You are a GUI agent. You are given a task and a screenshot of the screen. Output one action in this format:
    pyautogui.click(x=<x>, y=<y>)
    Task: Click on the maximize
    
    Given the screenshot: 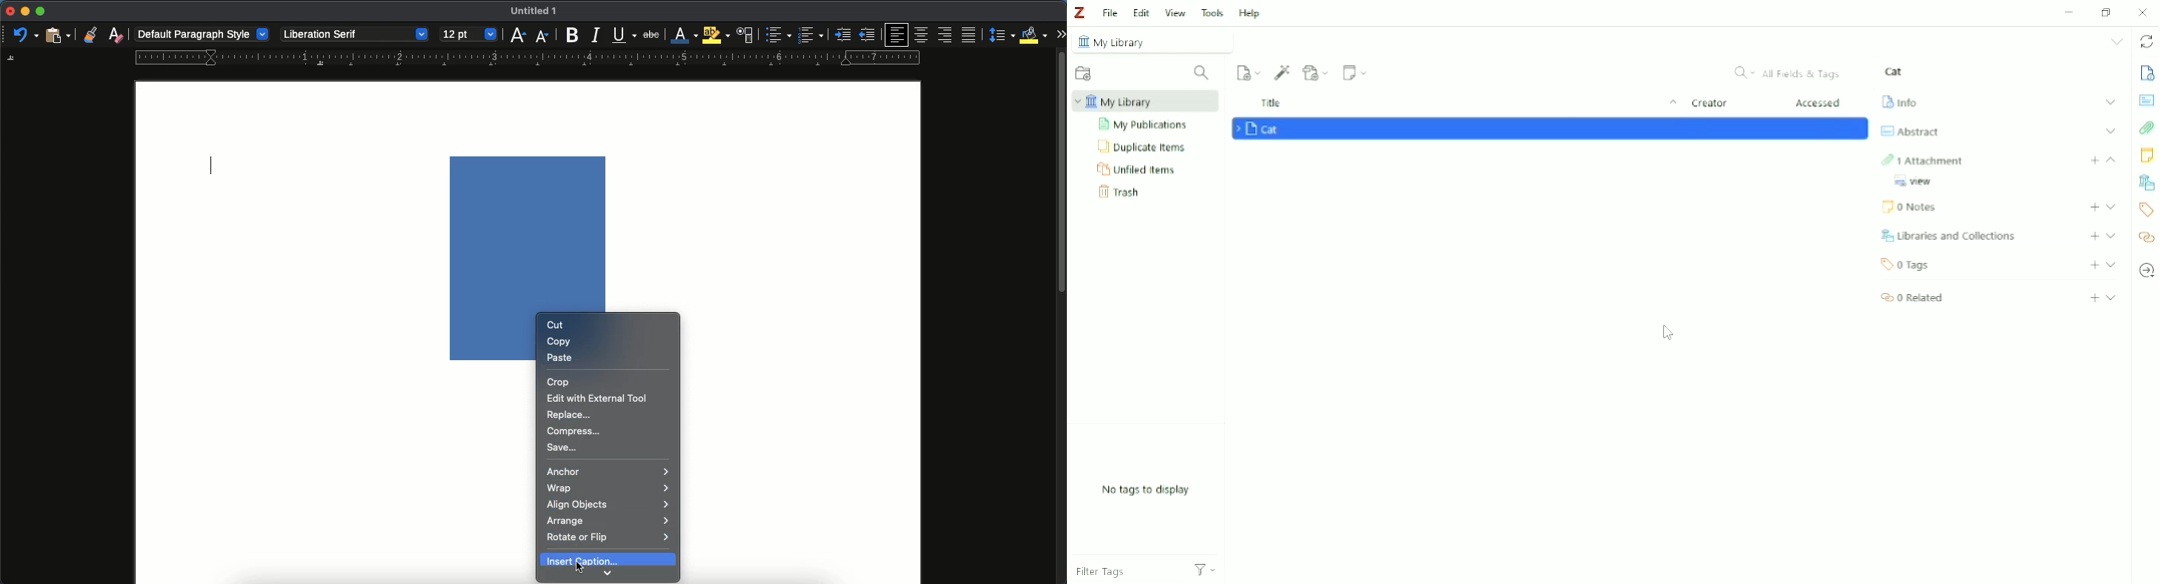 What is the action you would take?
    pyautogui.click(x=40, y=11)
    